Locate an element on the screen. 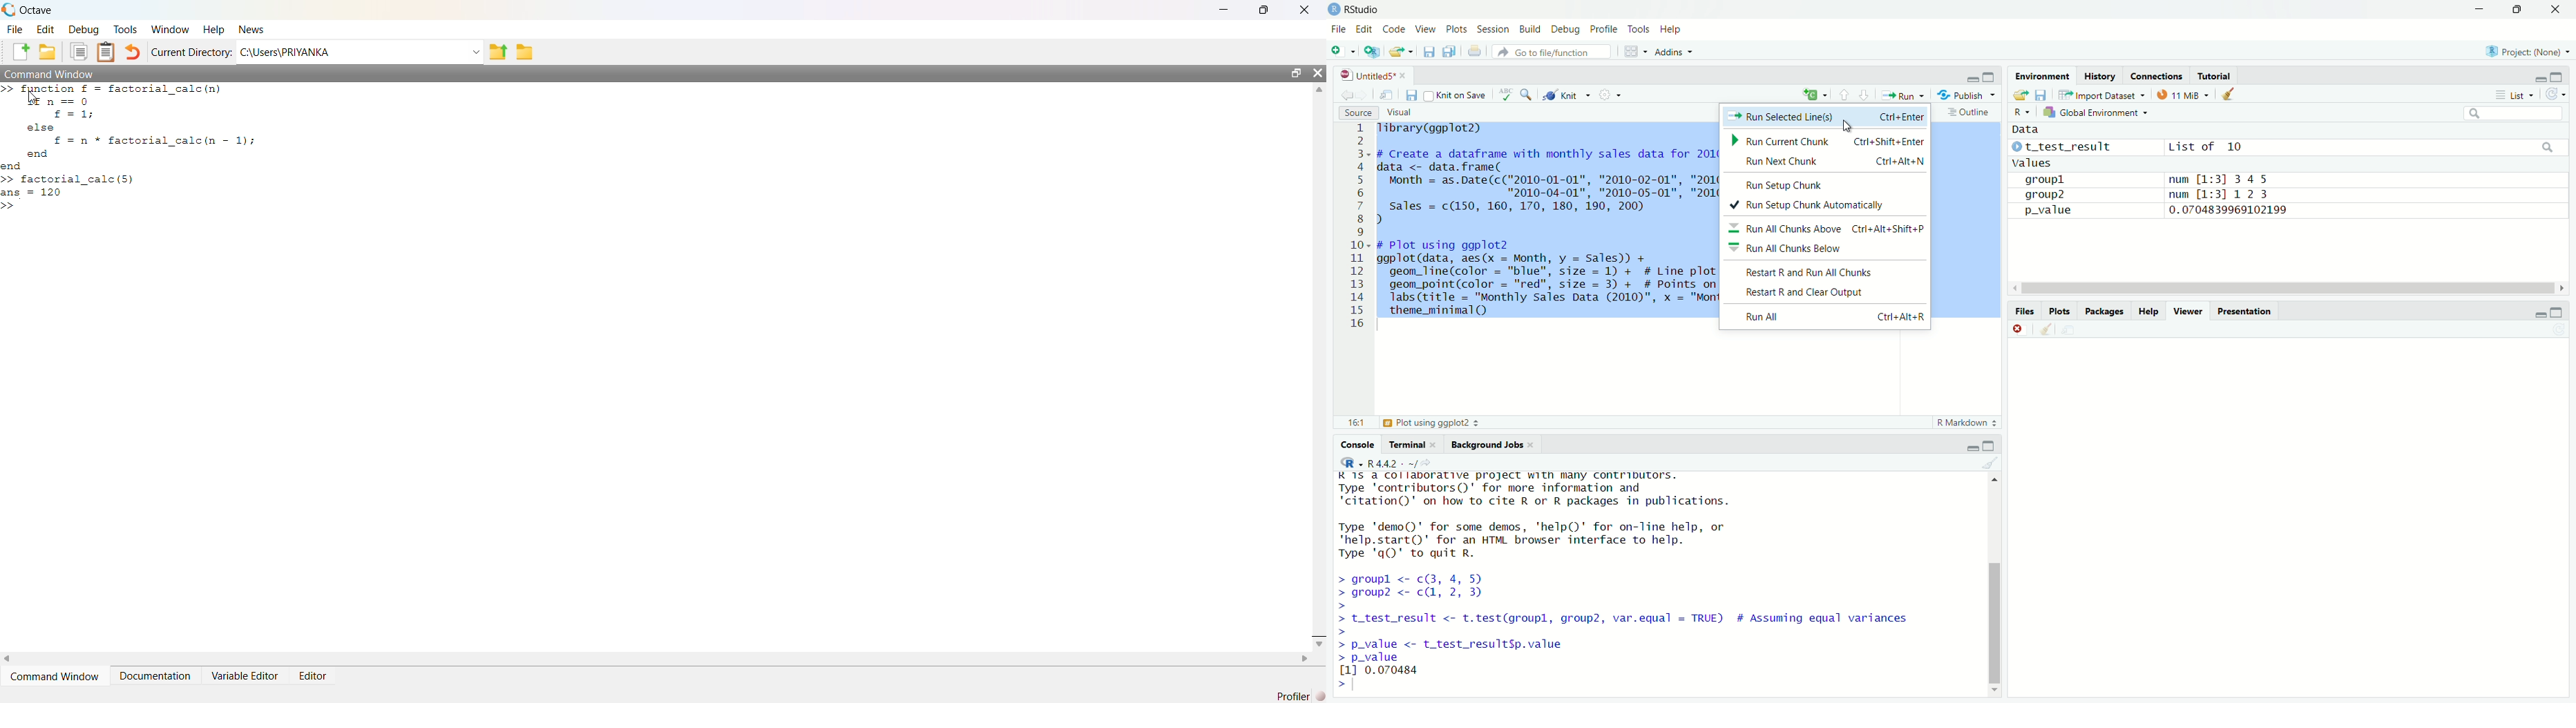 Image resolution: width=2576 pixels, height=728 pixels. Connections. is located at coordinates (2157, 76).